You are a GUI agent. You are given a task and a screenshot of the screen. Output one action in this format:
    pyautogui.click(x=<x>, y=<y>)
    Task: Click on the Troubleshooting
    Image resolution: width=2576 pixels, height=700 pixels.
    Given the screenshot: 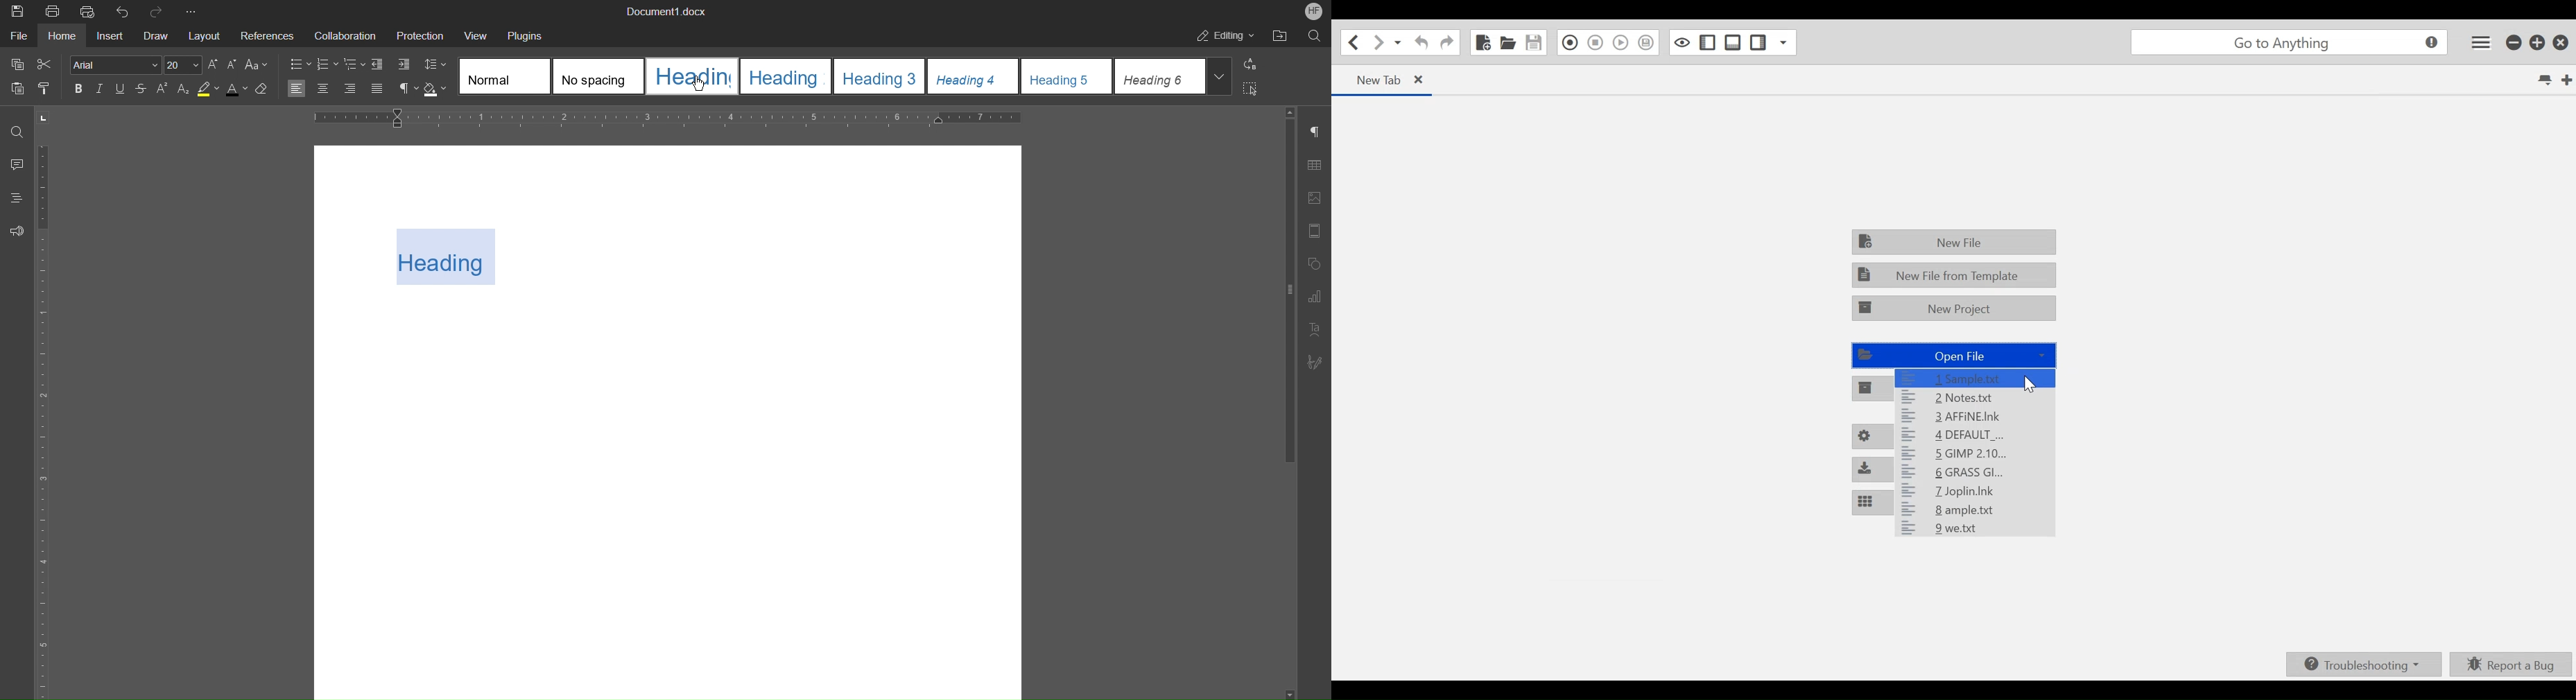 What is the action you would take?
    pyautogui.click(x=2365, y=664)
    